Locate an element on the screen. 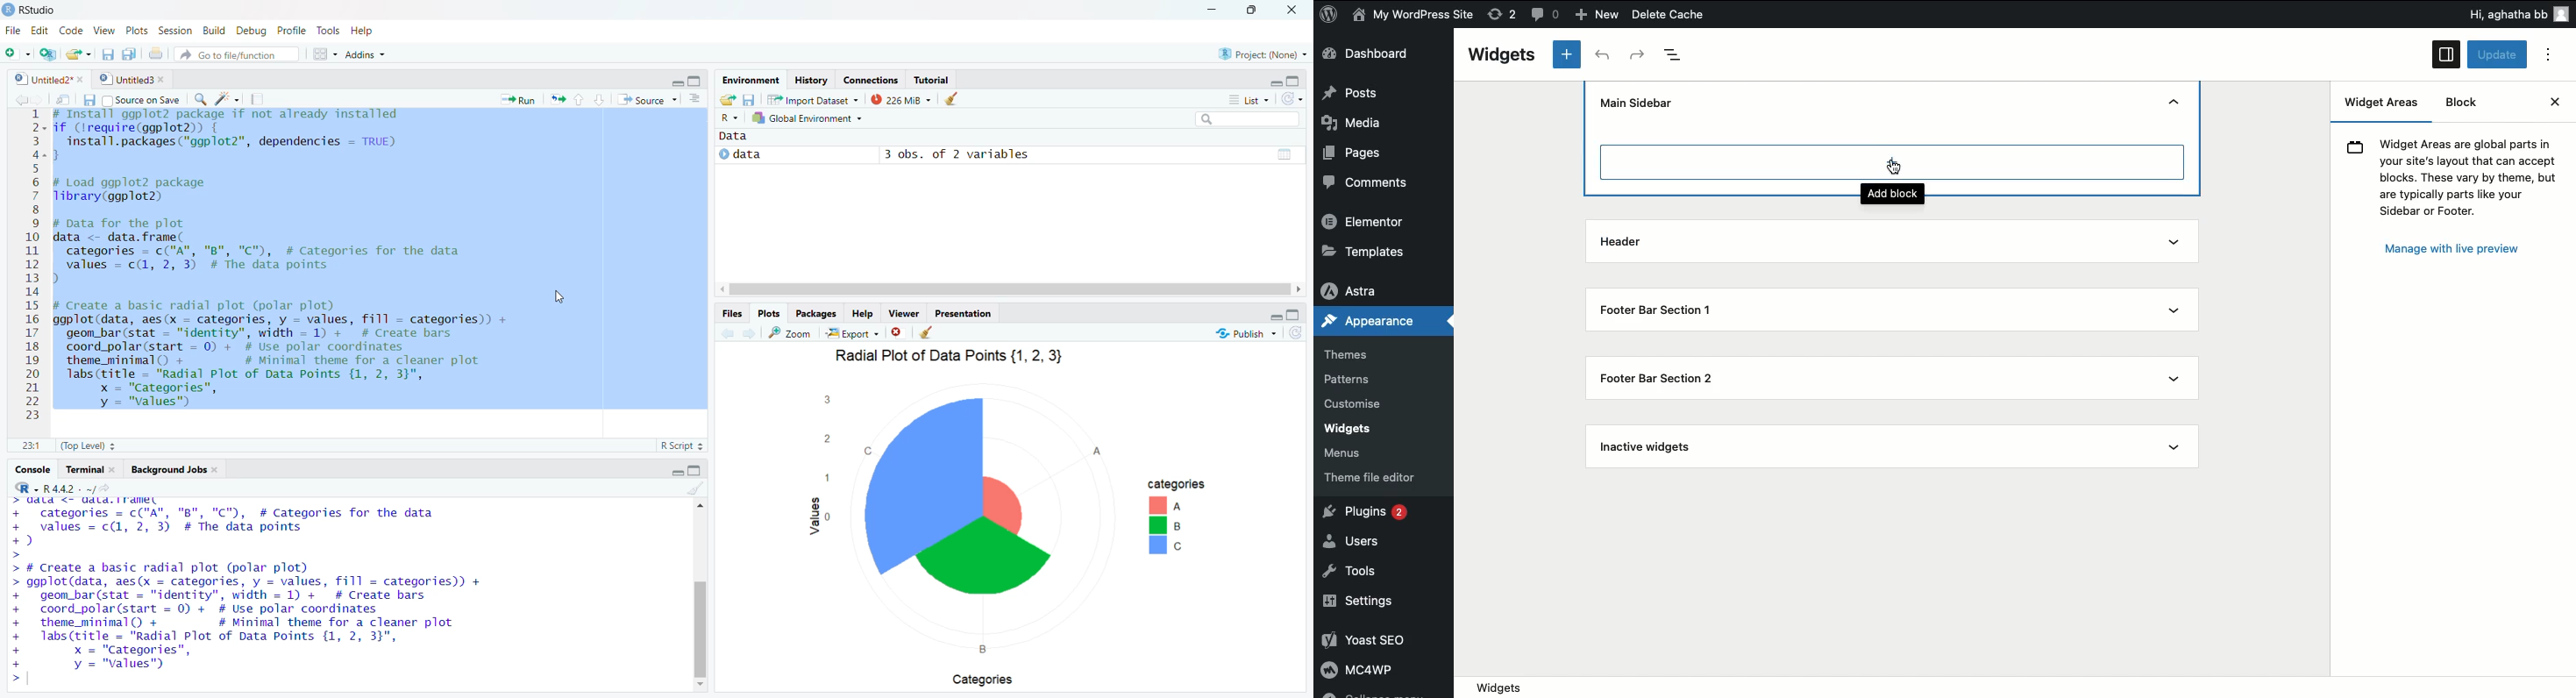 The image size is (2576, 700). view the current working directory is located at coordinates (104, 489).